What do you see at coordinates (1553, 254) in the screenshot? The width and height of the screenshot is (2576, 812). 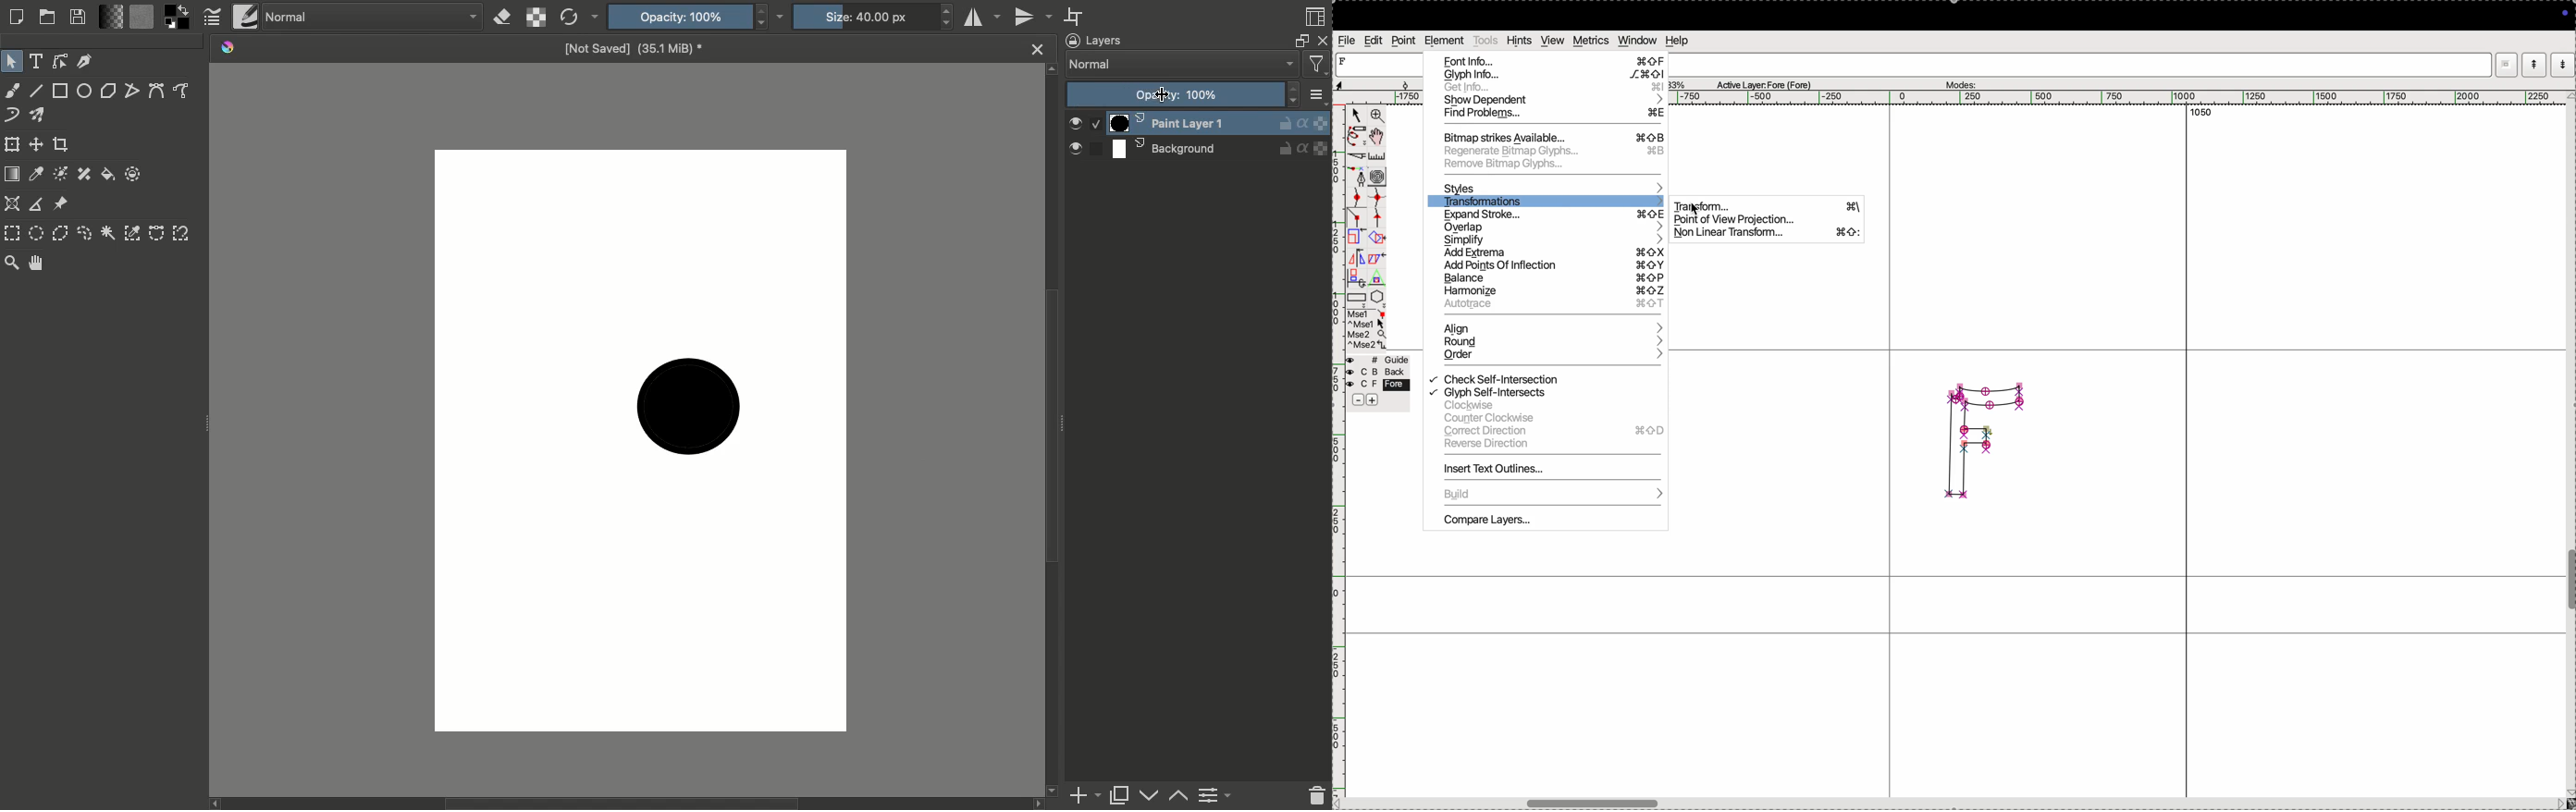 I see `add extrema` at bounding box center [1553, 254].